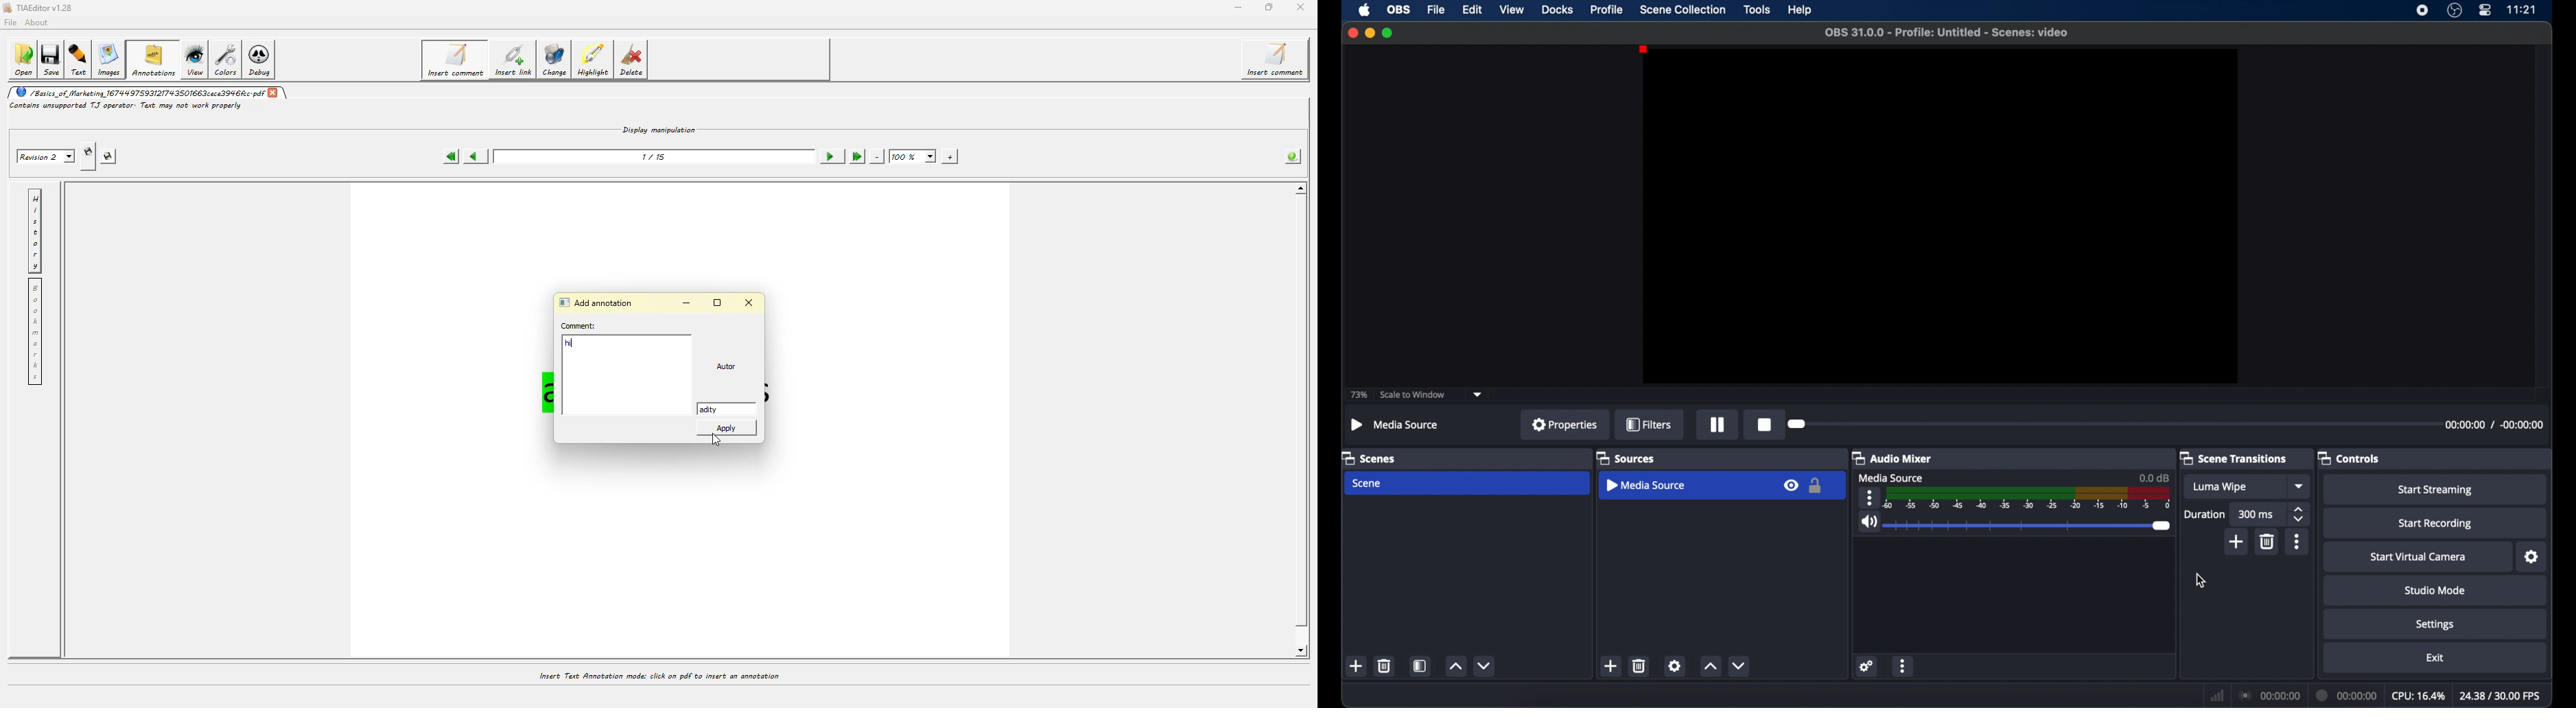 This screenshot has height=728, width=2576. I want to click on add, so click(1357, 666).